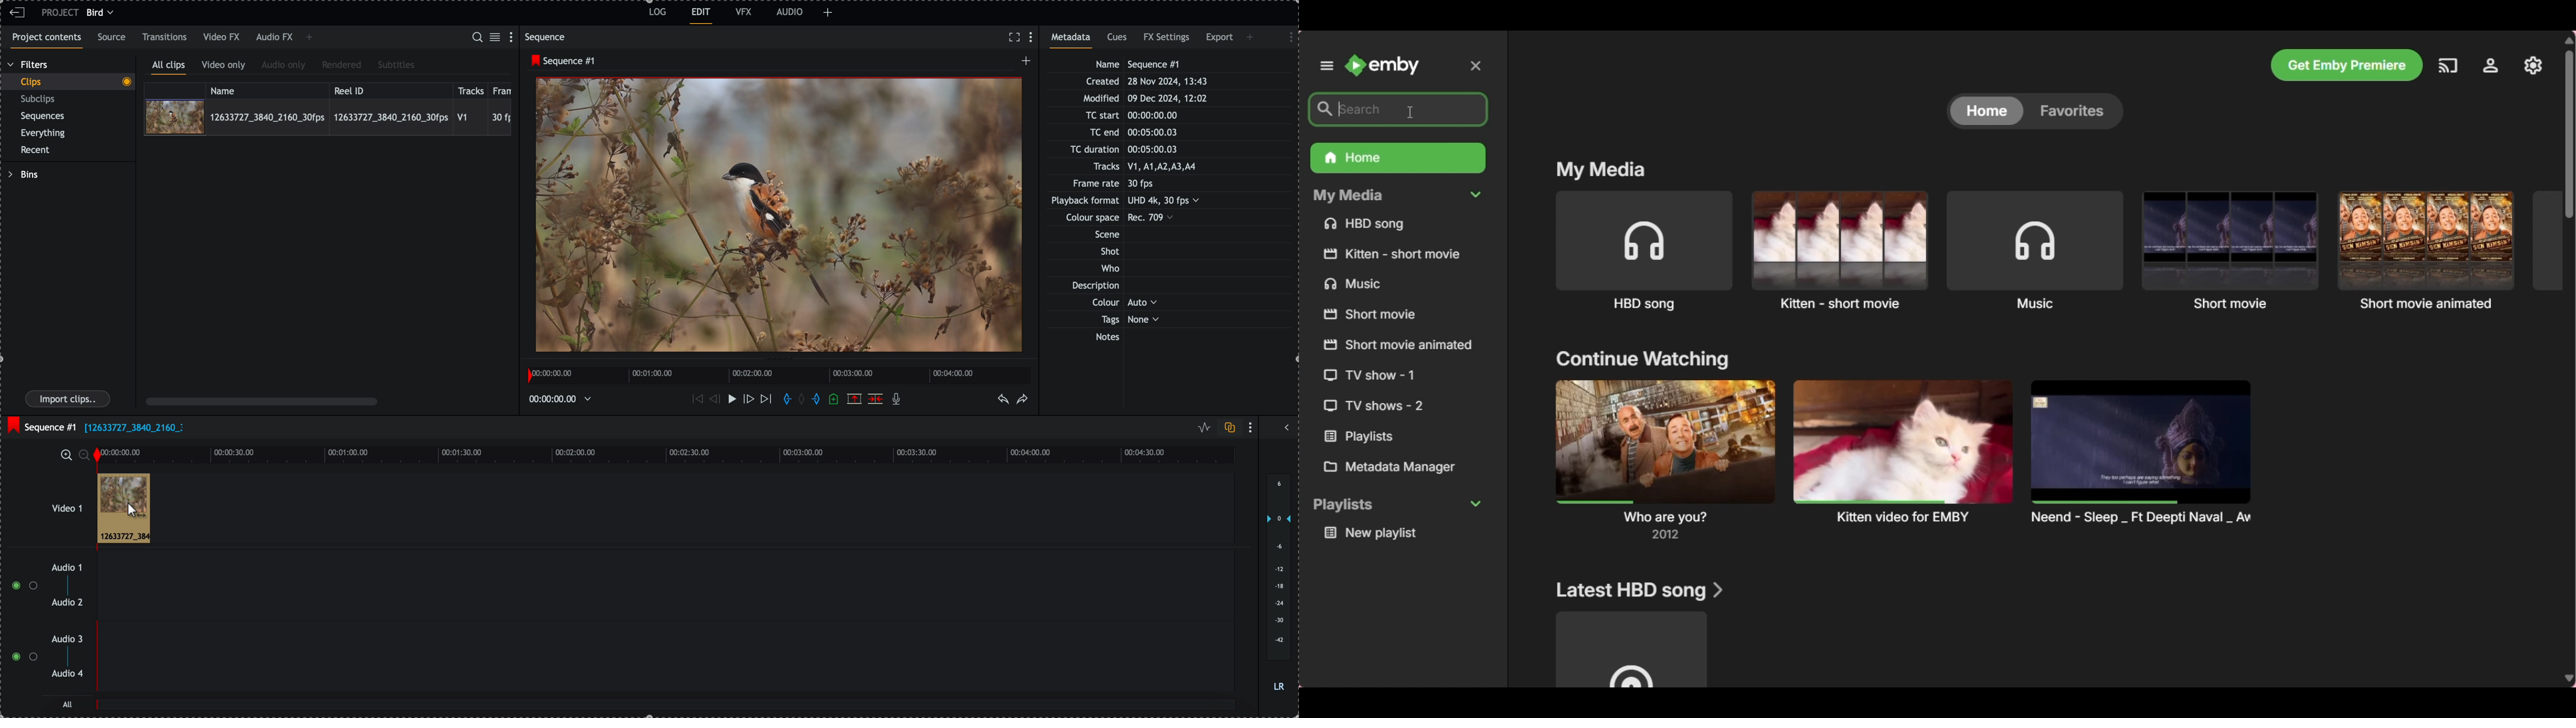 The width and height of the screenshot is (2576, 728). Describe the element at coordinates (66, 674) in the screenshot. I see `audio 4` at that location.